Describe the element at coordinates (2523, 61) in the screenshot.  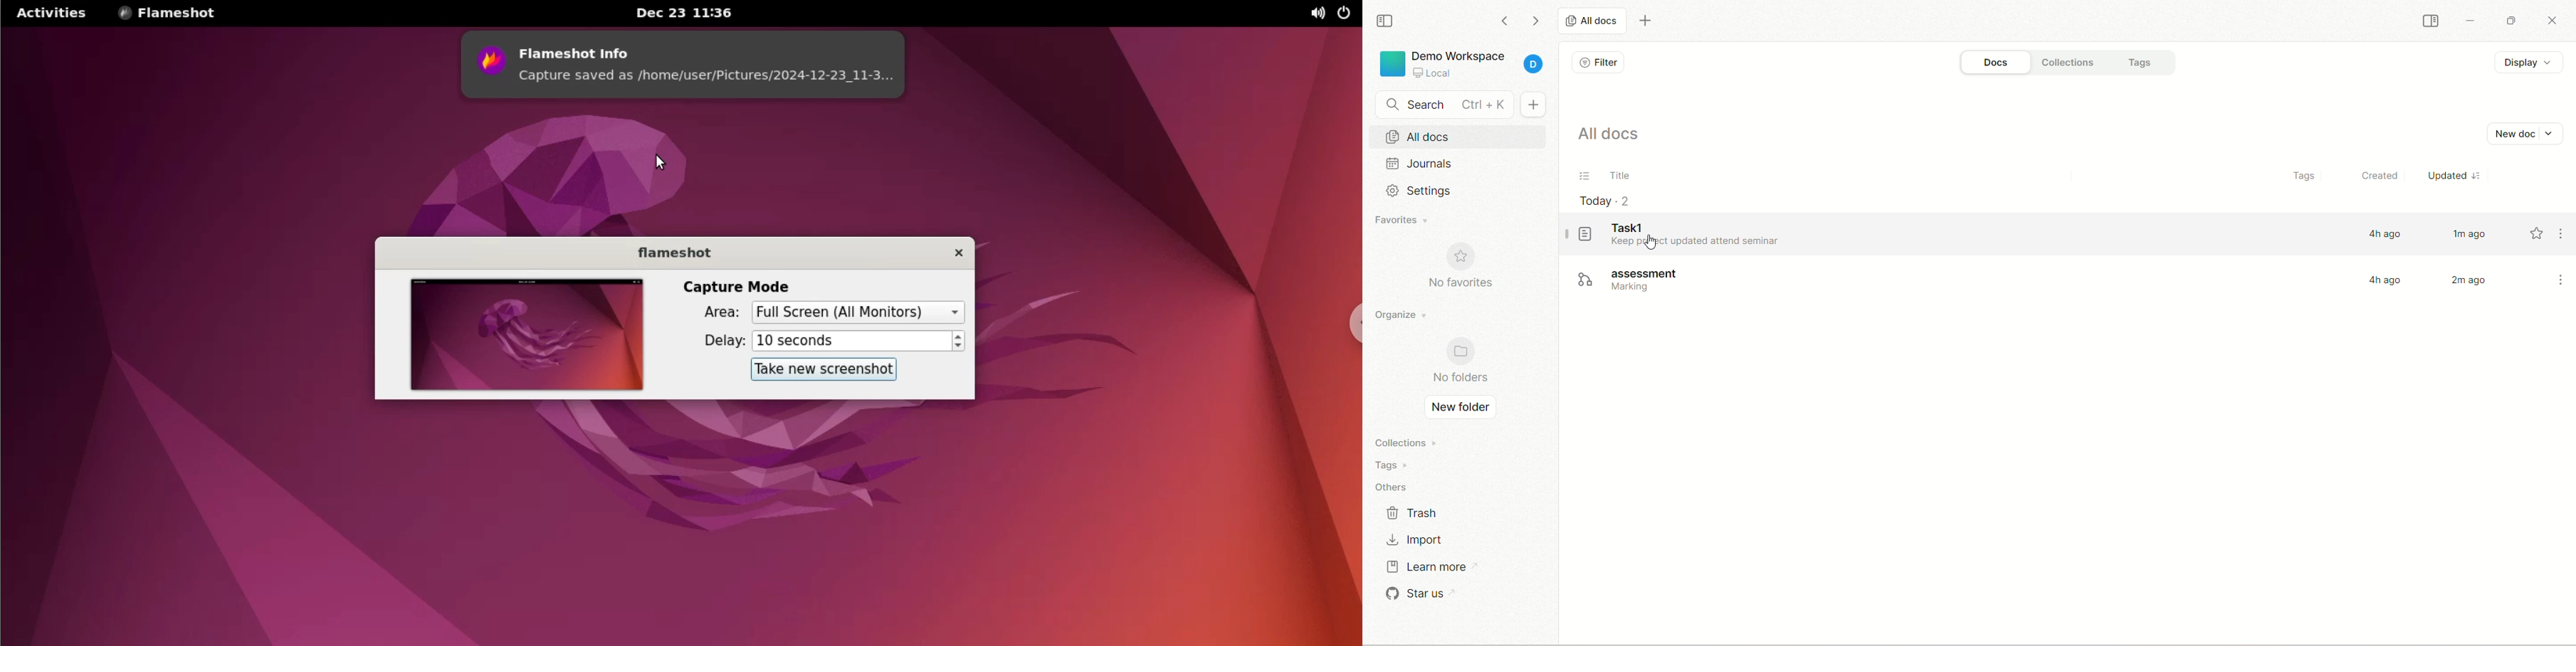
I see `display` at that location.